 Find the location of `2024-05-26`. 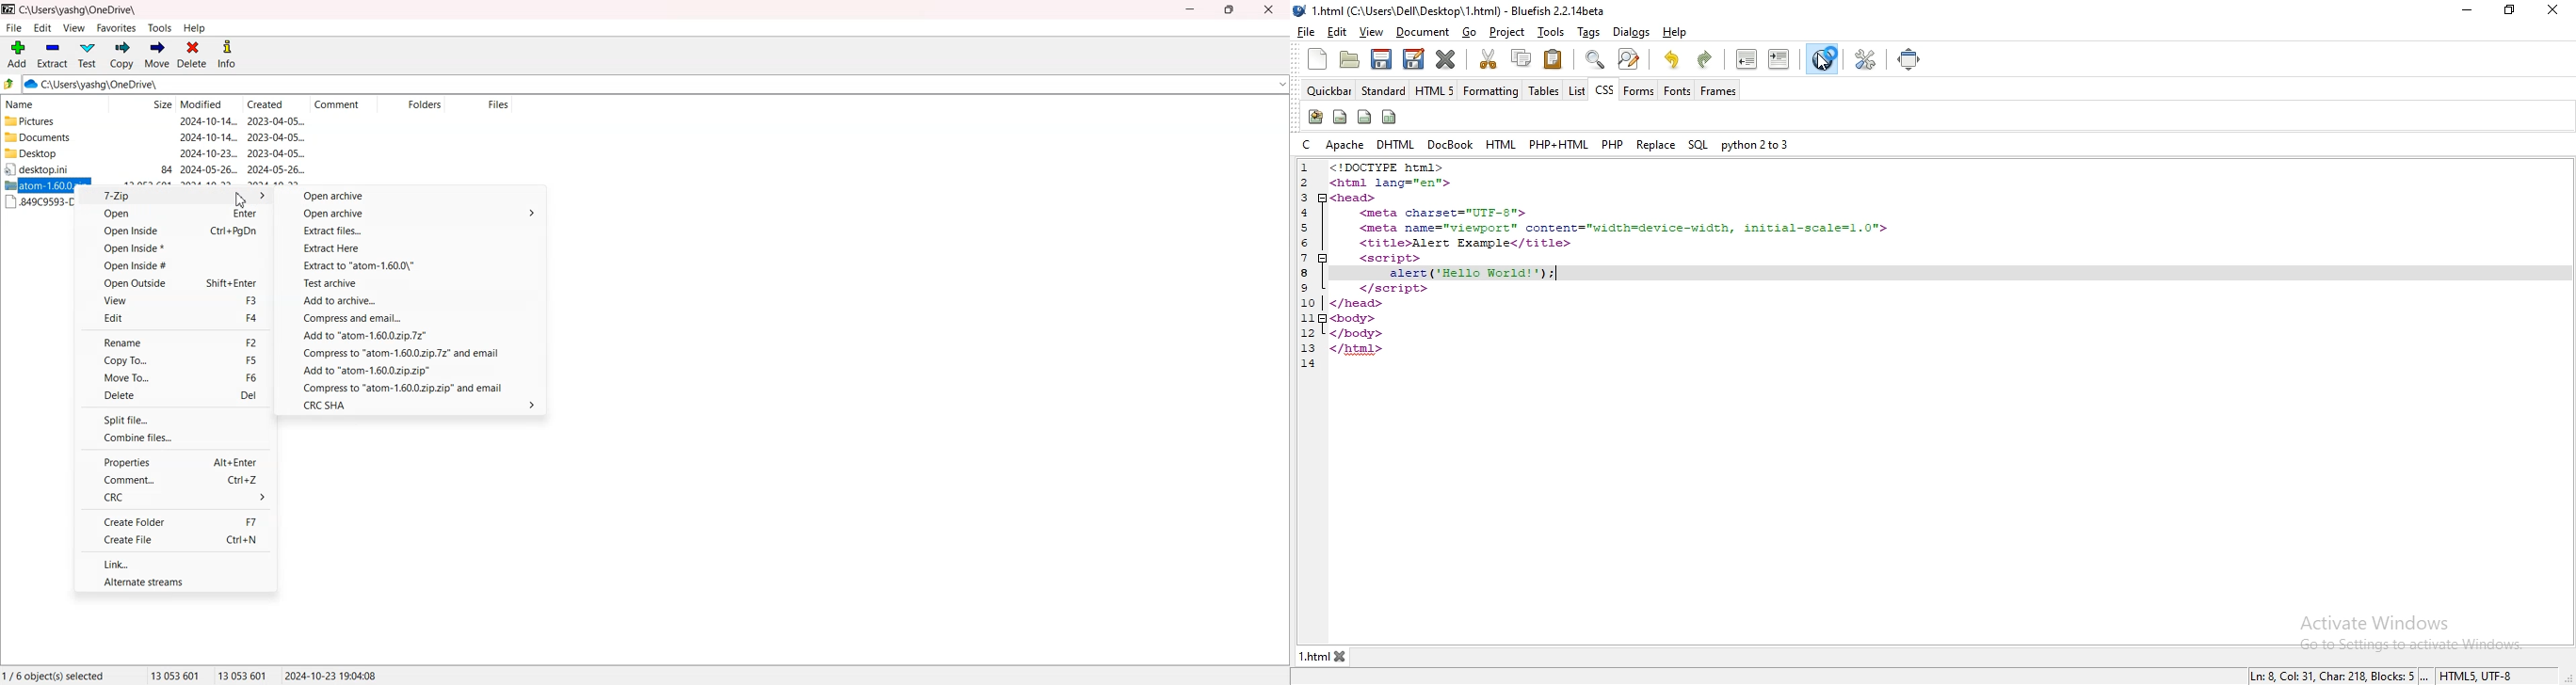

2024-05-26 is located at coordinates (209, 170).